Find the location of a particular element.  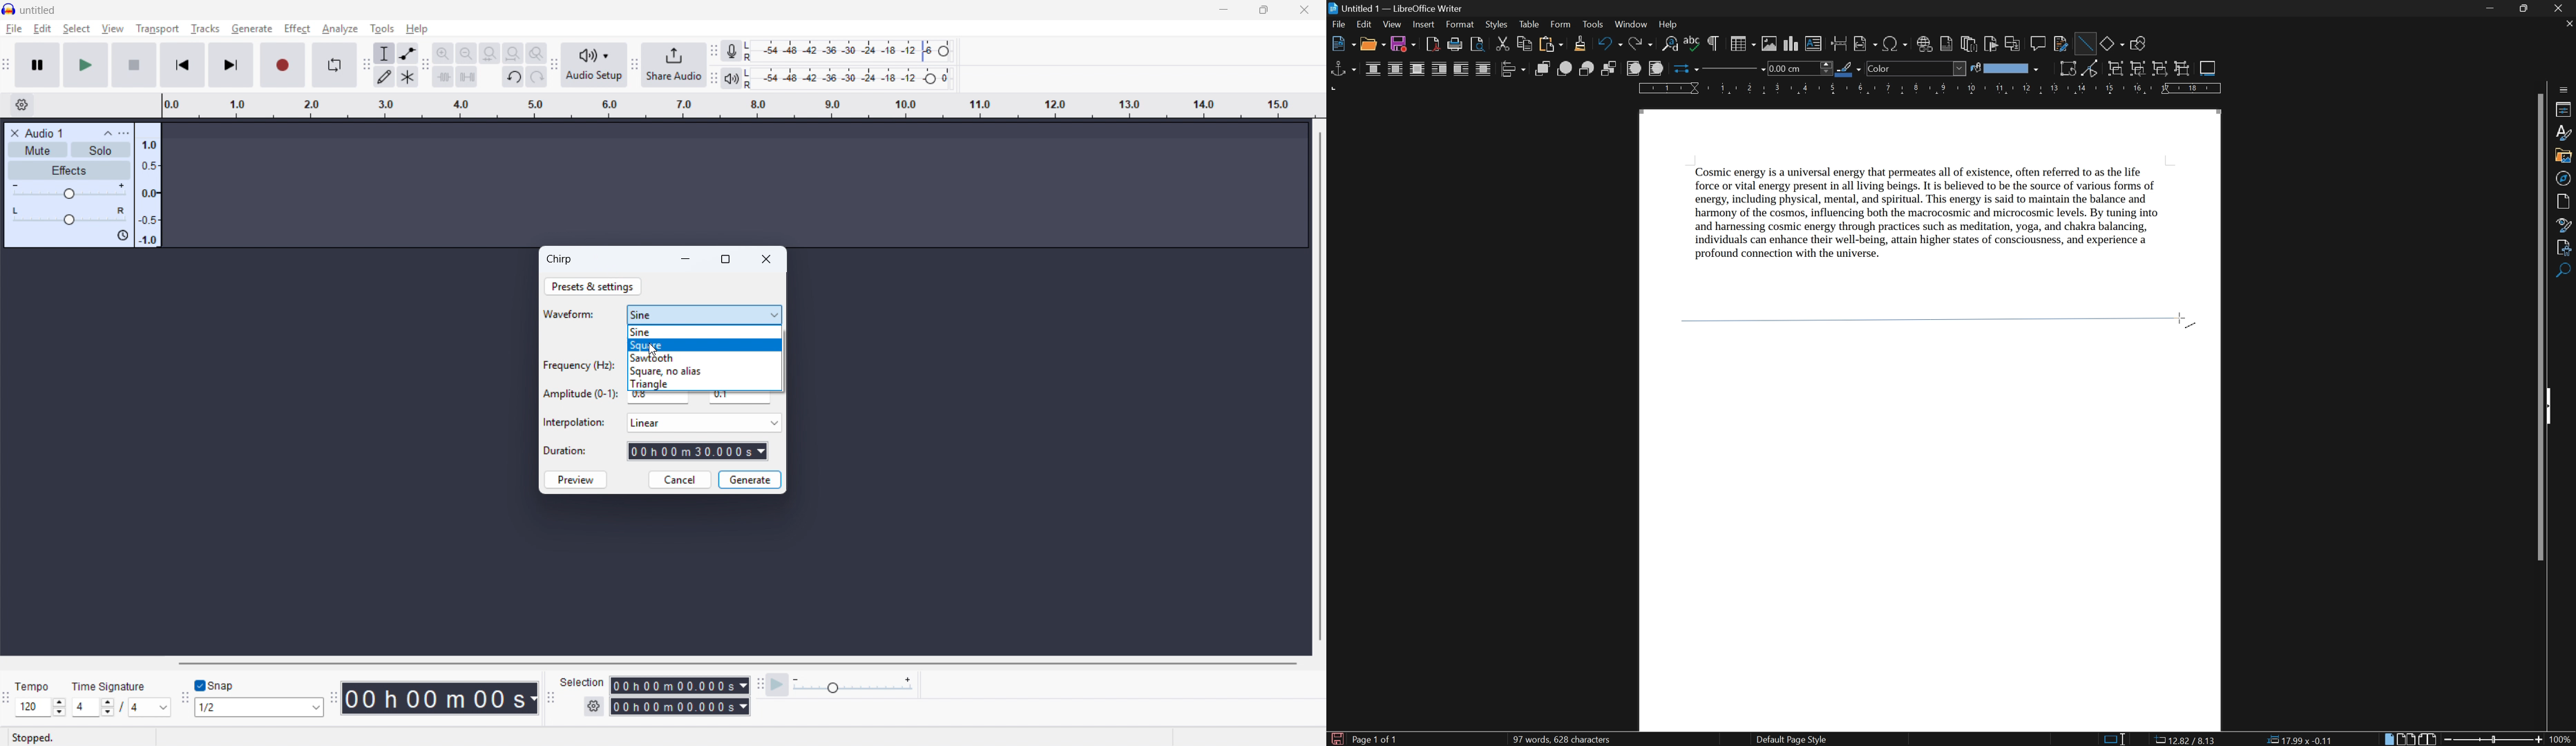

Track control panel menu  is located at coordinates (123, 133).